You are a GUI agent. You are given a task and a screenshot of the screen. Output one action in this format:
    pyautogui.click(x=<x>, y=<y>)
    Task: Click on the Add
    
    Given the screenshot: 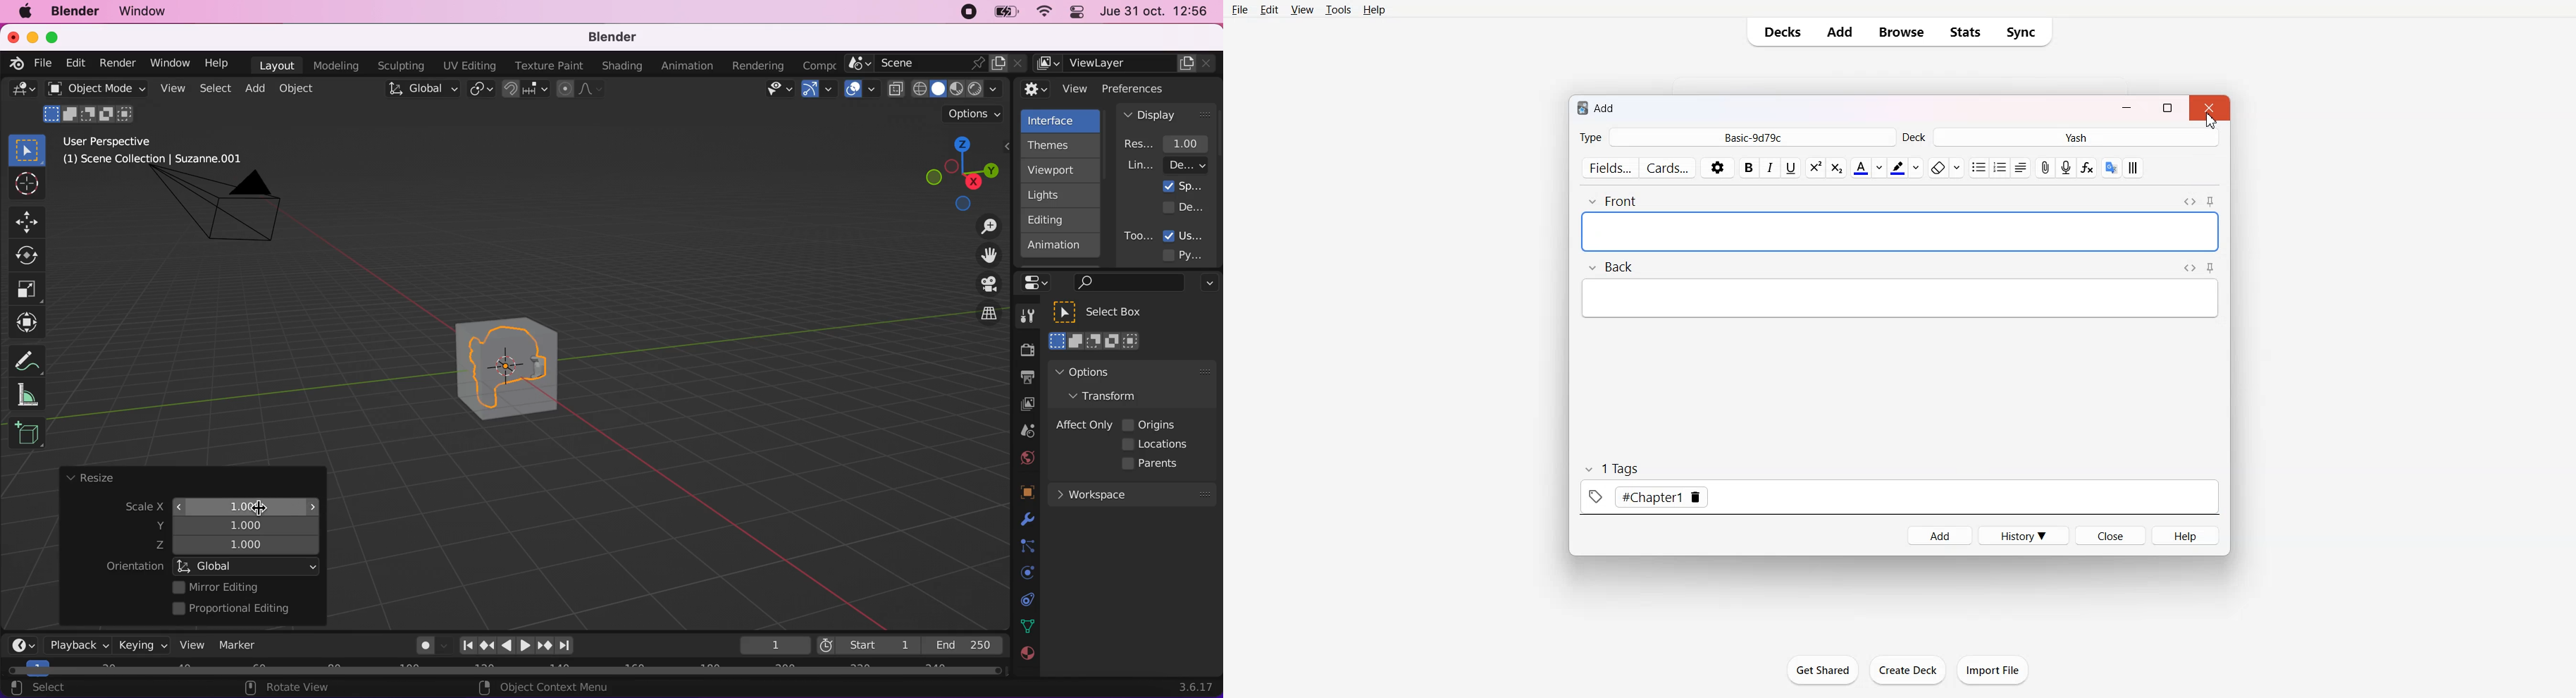 What is the action you would take?
    pyautogui.click(x=1938, y=536)
    